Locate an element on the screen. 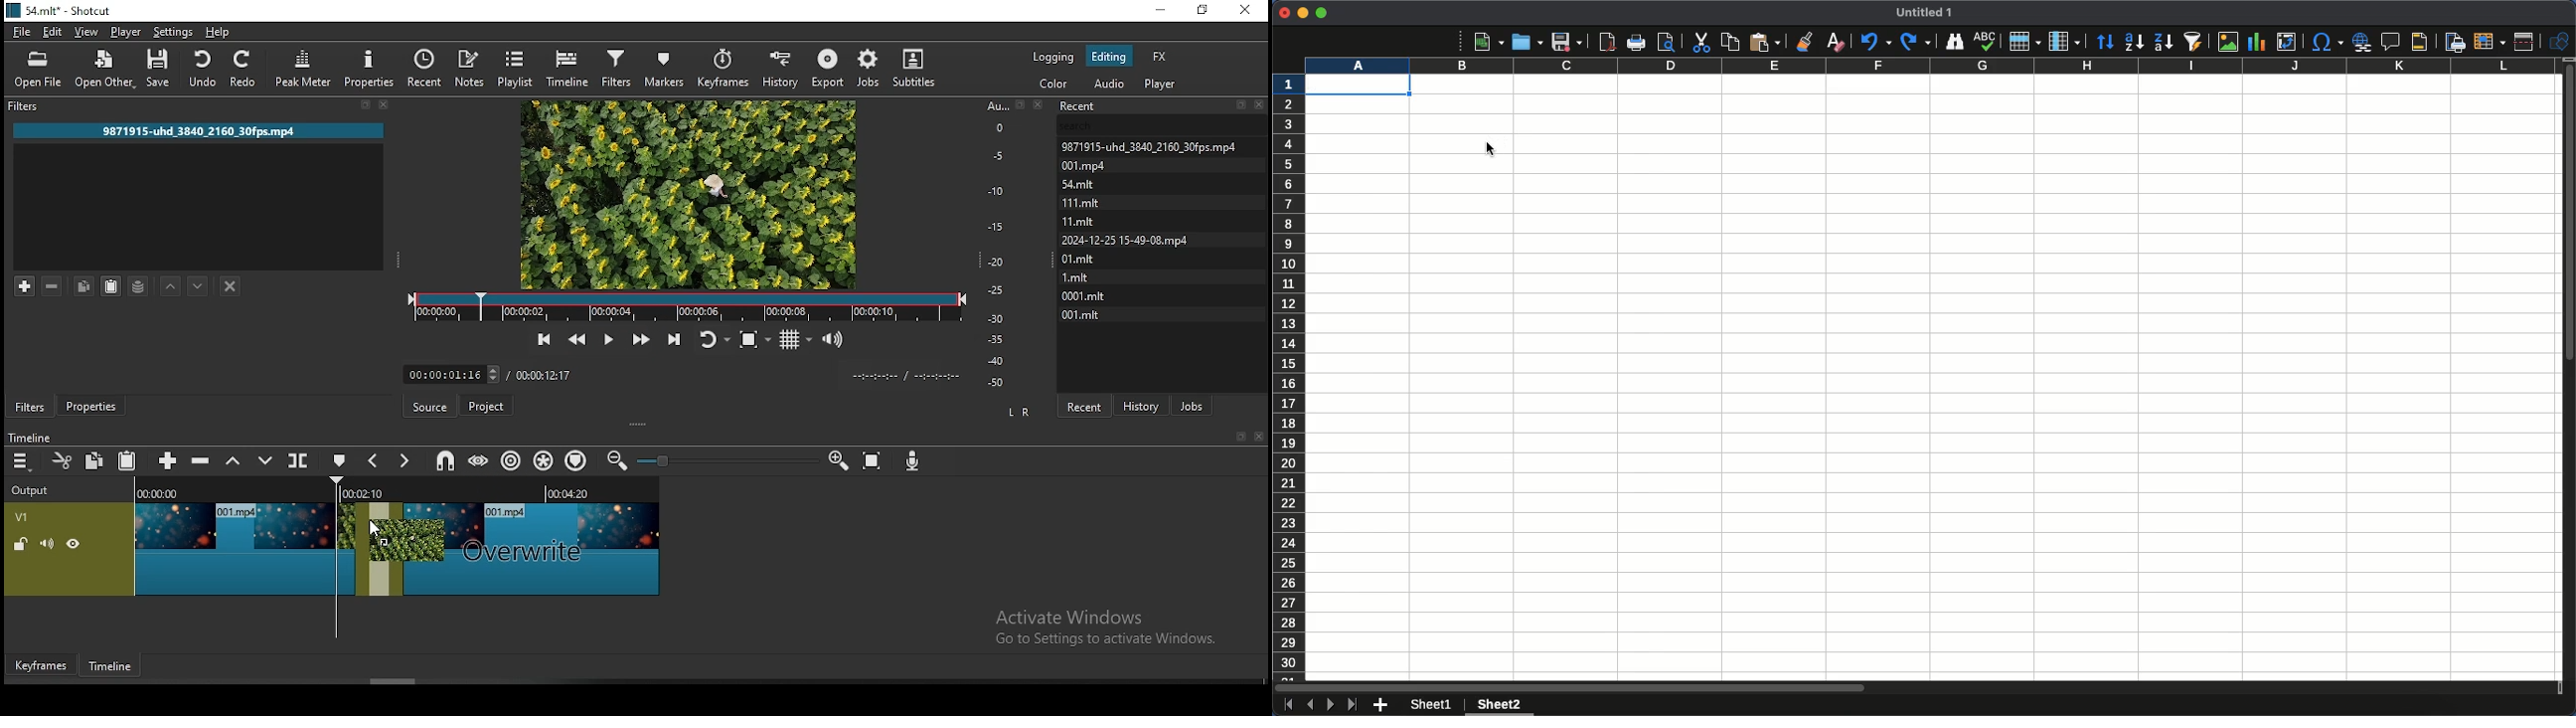 The width and height of the screenshot is (2576, 728). Pivot table is located at coordinates (2287, 42).